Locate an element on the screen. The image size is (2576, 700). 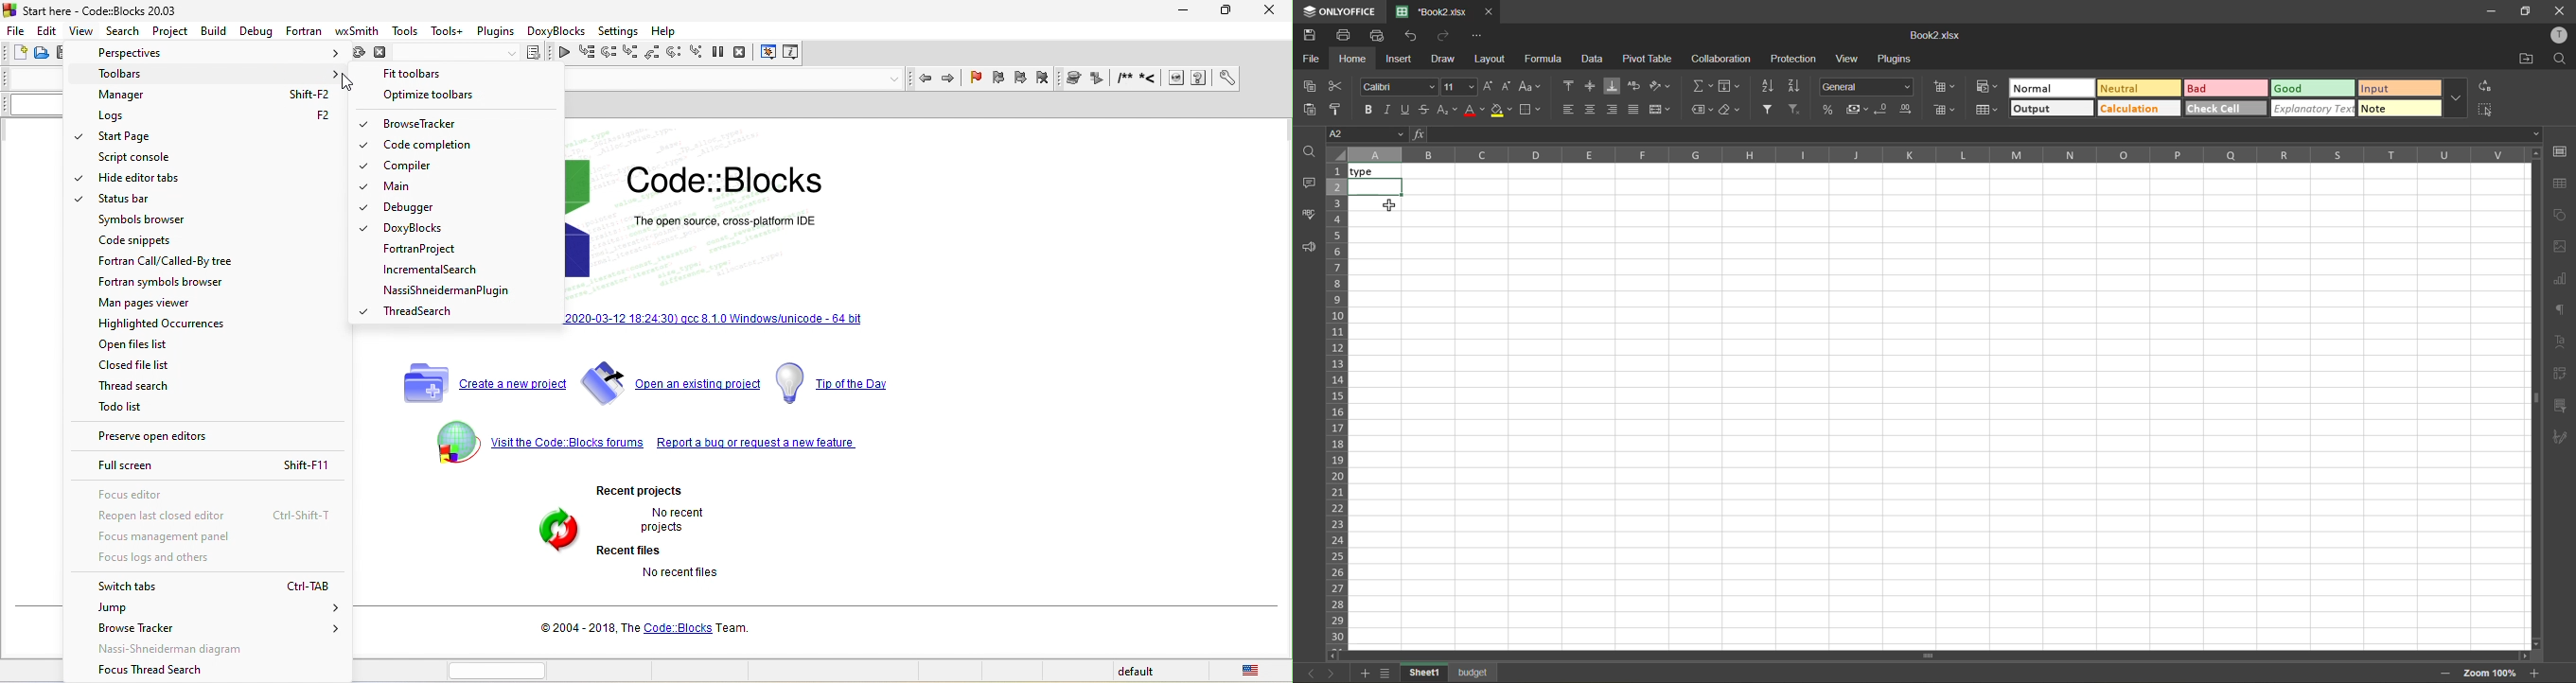
images is located at coordinates (2562, 247).